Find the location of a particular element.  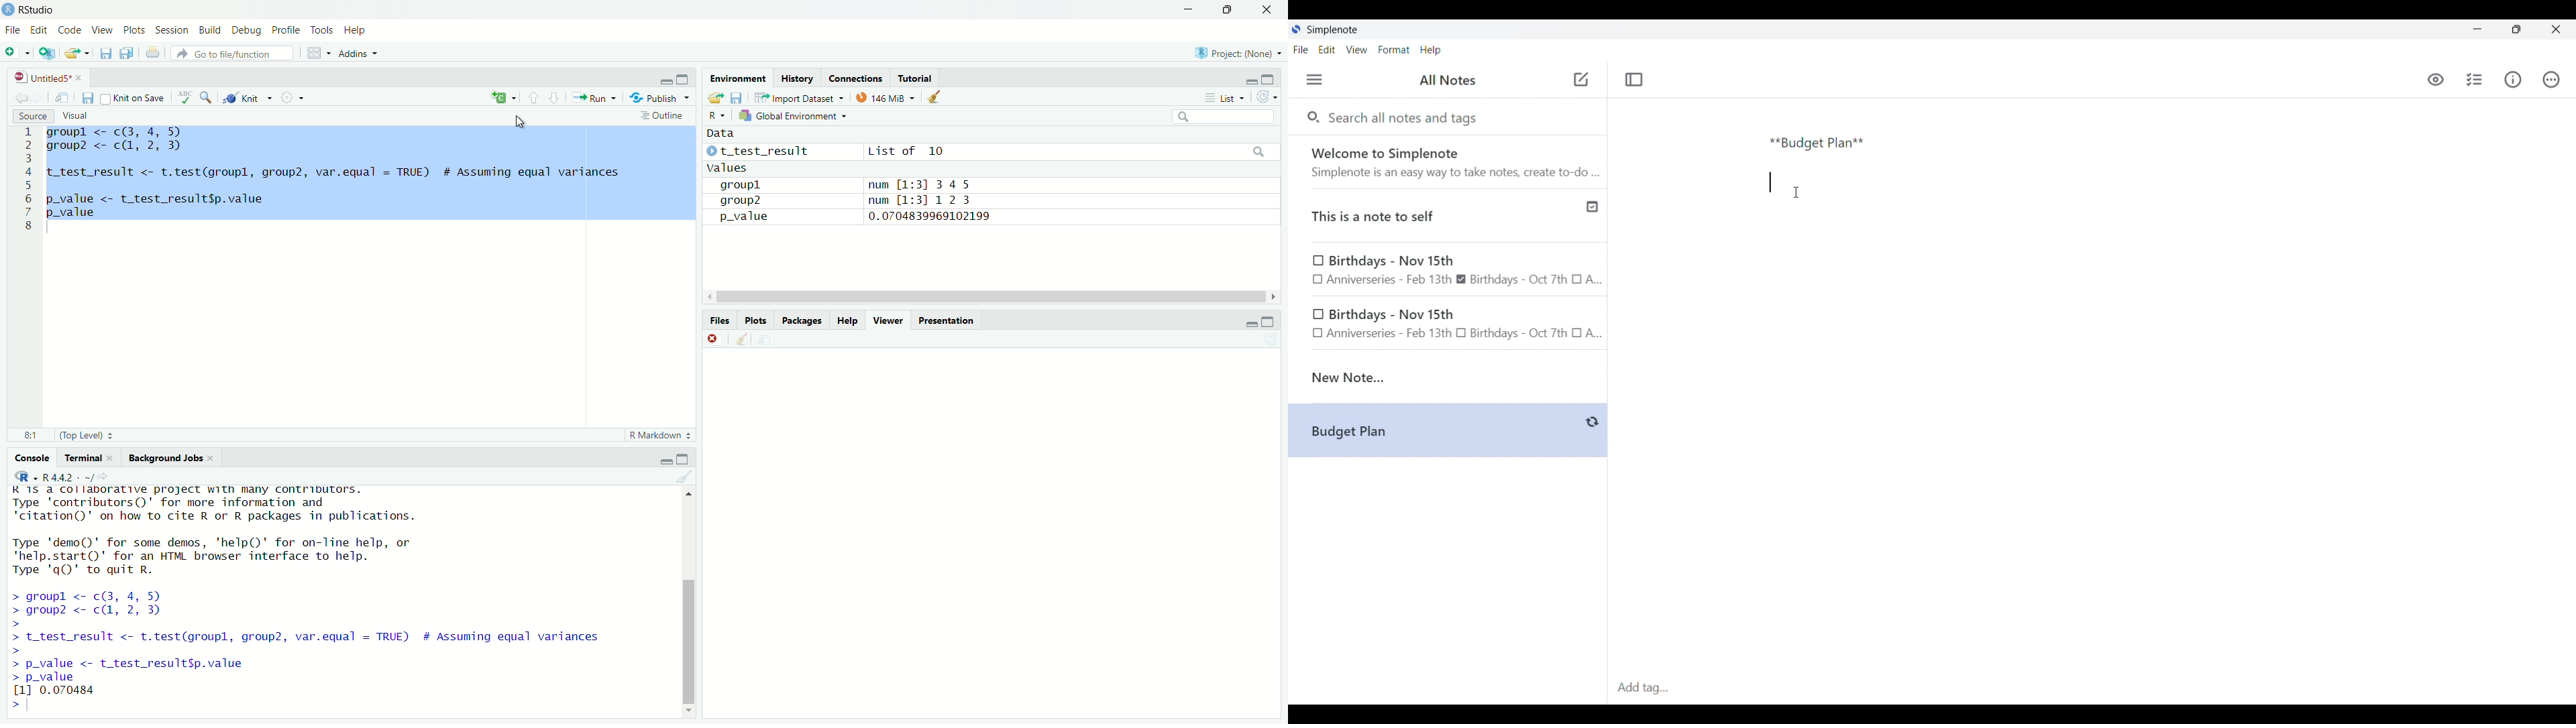

view current working is located at coordinates (106, 477).